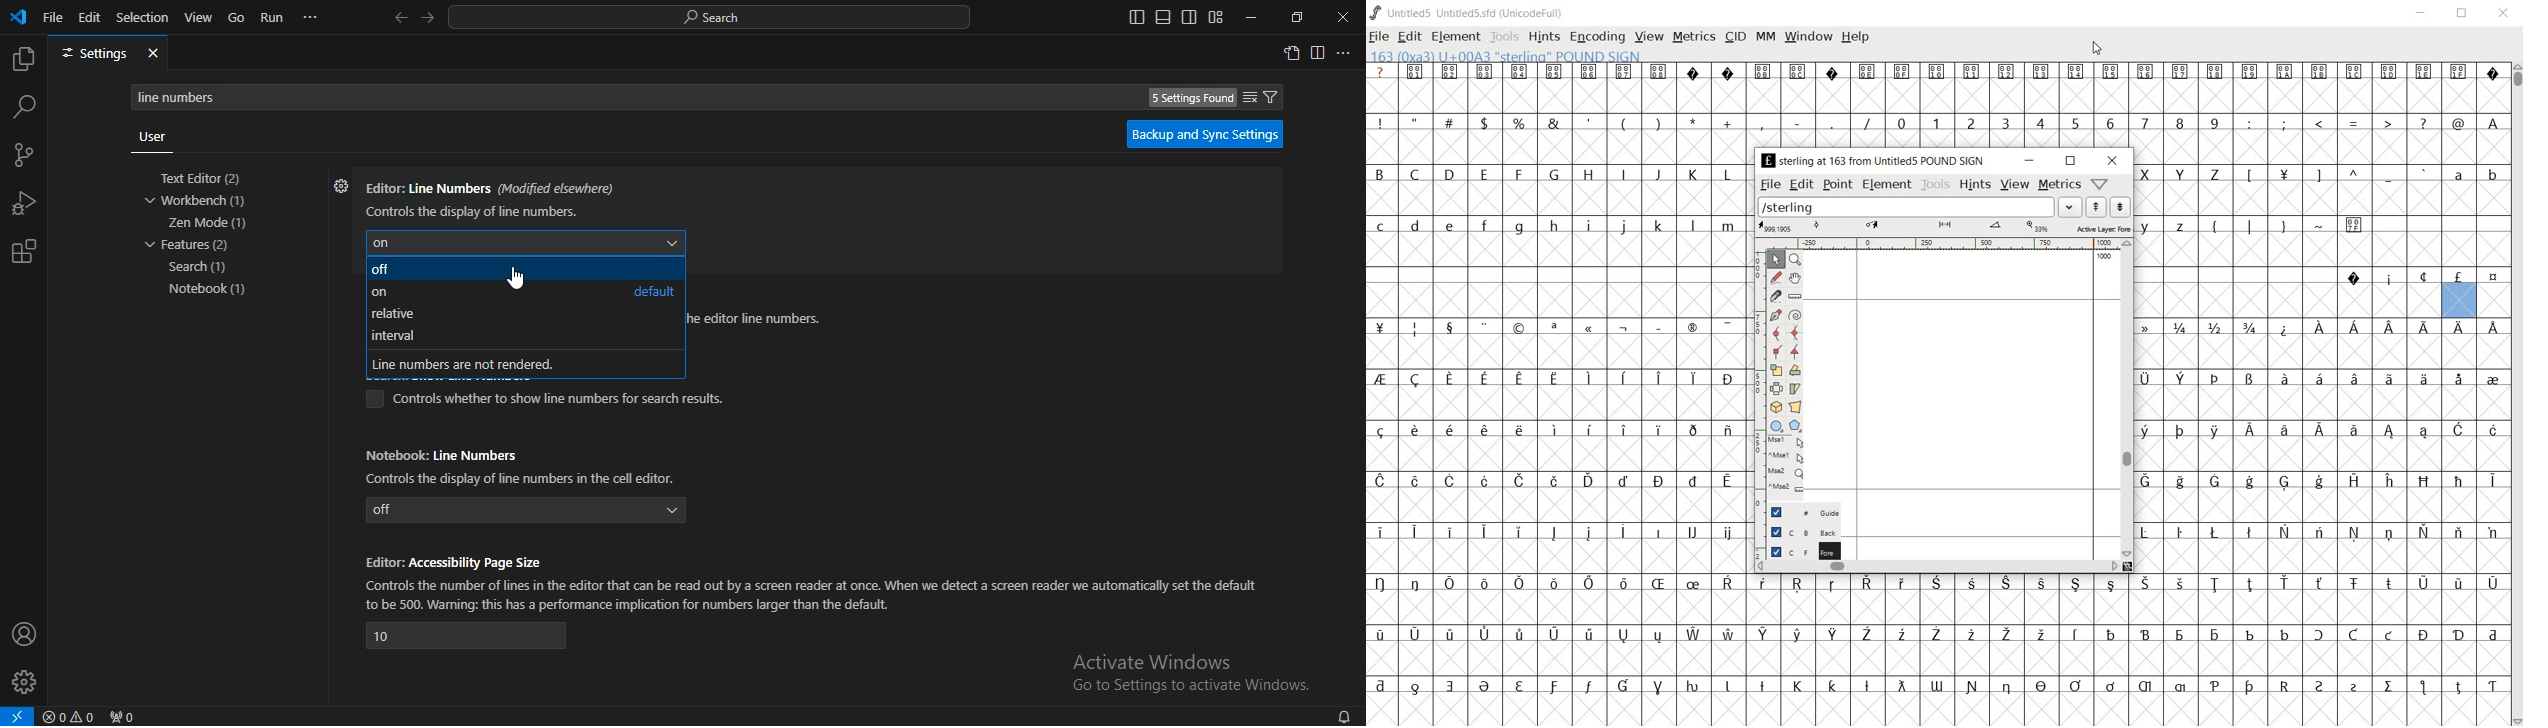  Describe the element at coordinates (2423, 124) in the screenshot. I see `?` at that location.